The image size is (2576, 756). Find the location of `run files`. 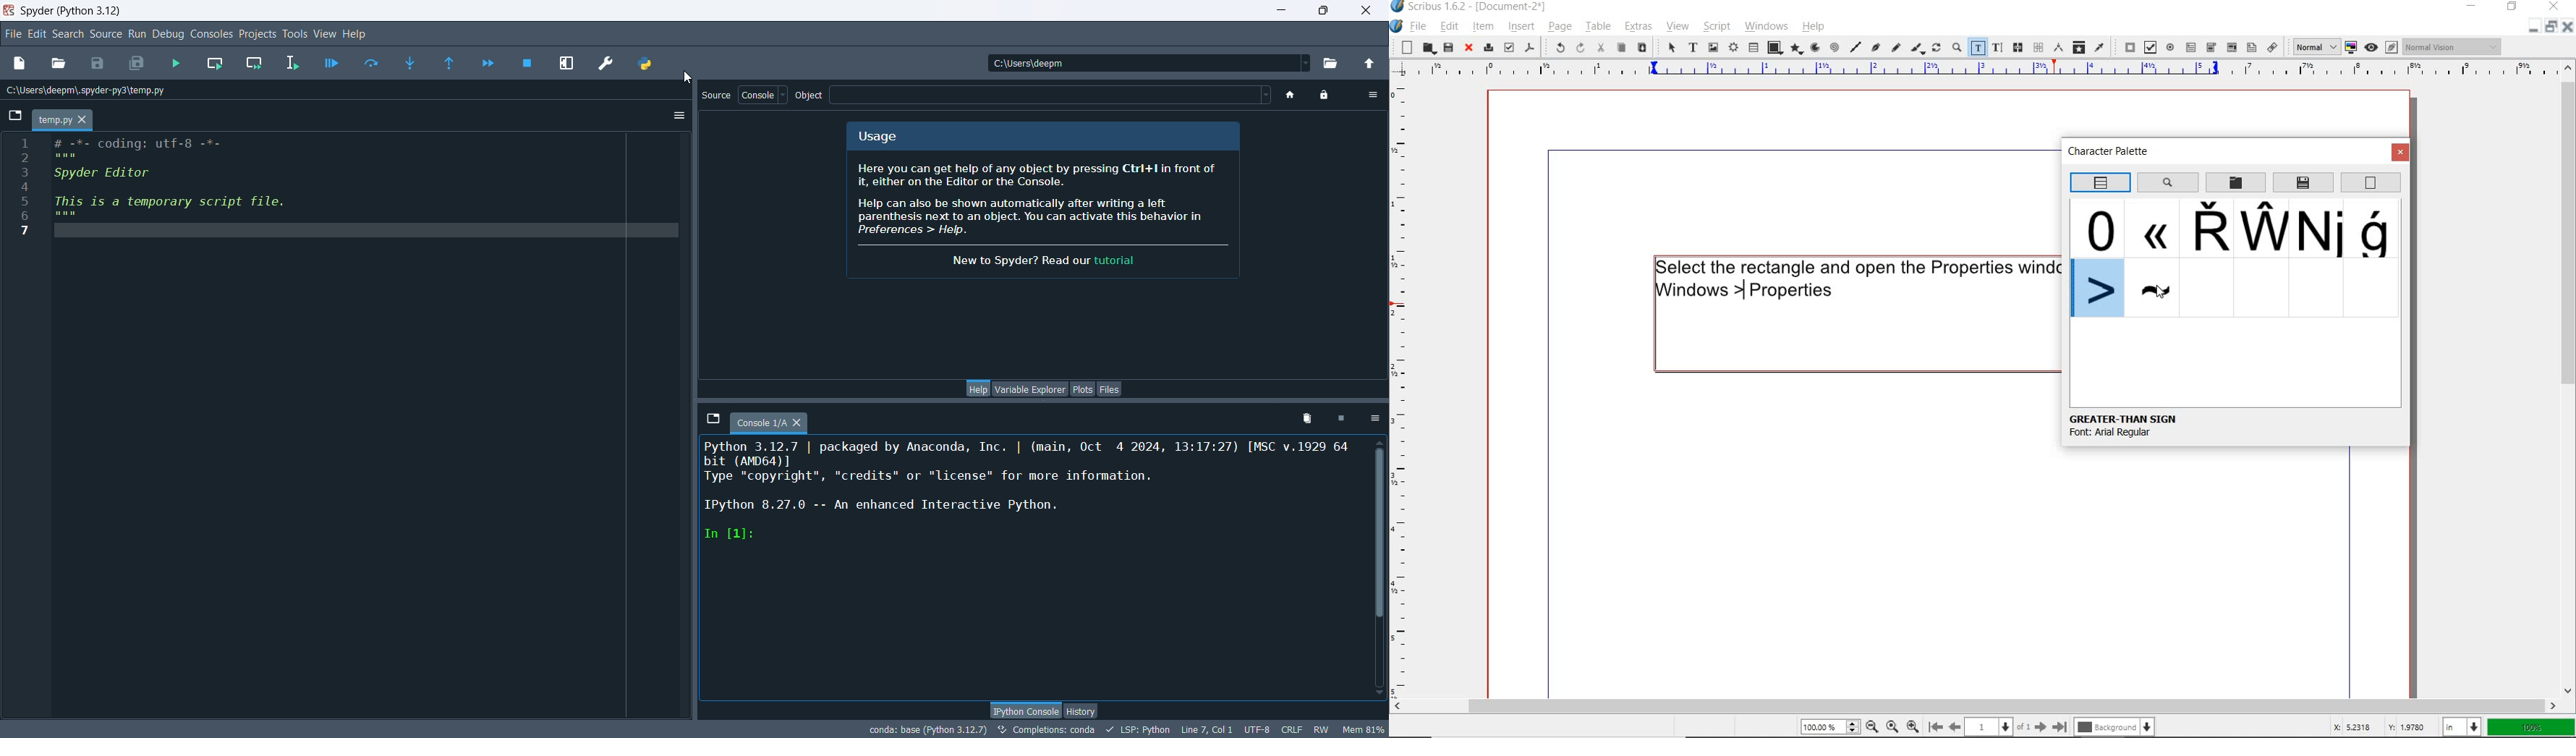

run files is located at coordinates (179, 65).